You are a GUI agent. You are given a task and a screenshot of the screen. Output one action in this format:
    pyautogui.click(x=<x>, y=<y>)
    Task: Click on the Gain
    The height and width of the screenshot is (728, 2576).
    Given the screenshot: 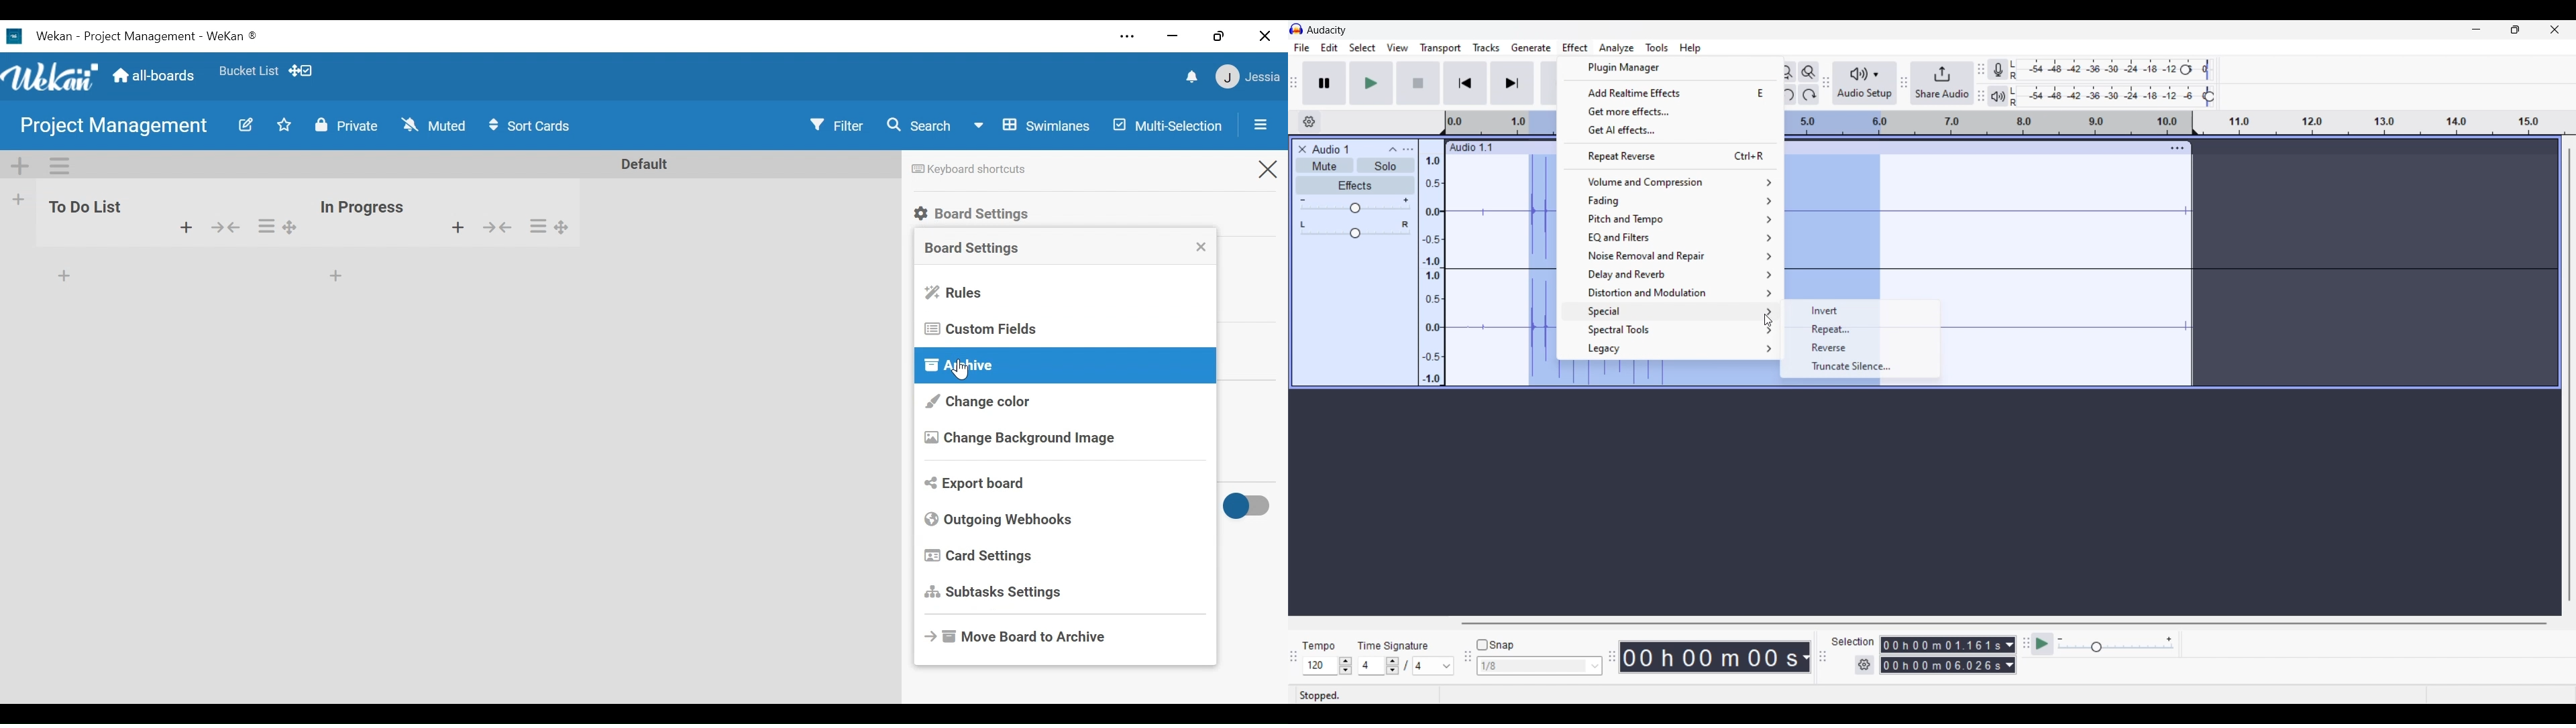 What is the action you would take?
    pyautogui.click(x=1355, y=208)
    